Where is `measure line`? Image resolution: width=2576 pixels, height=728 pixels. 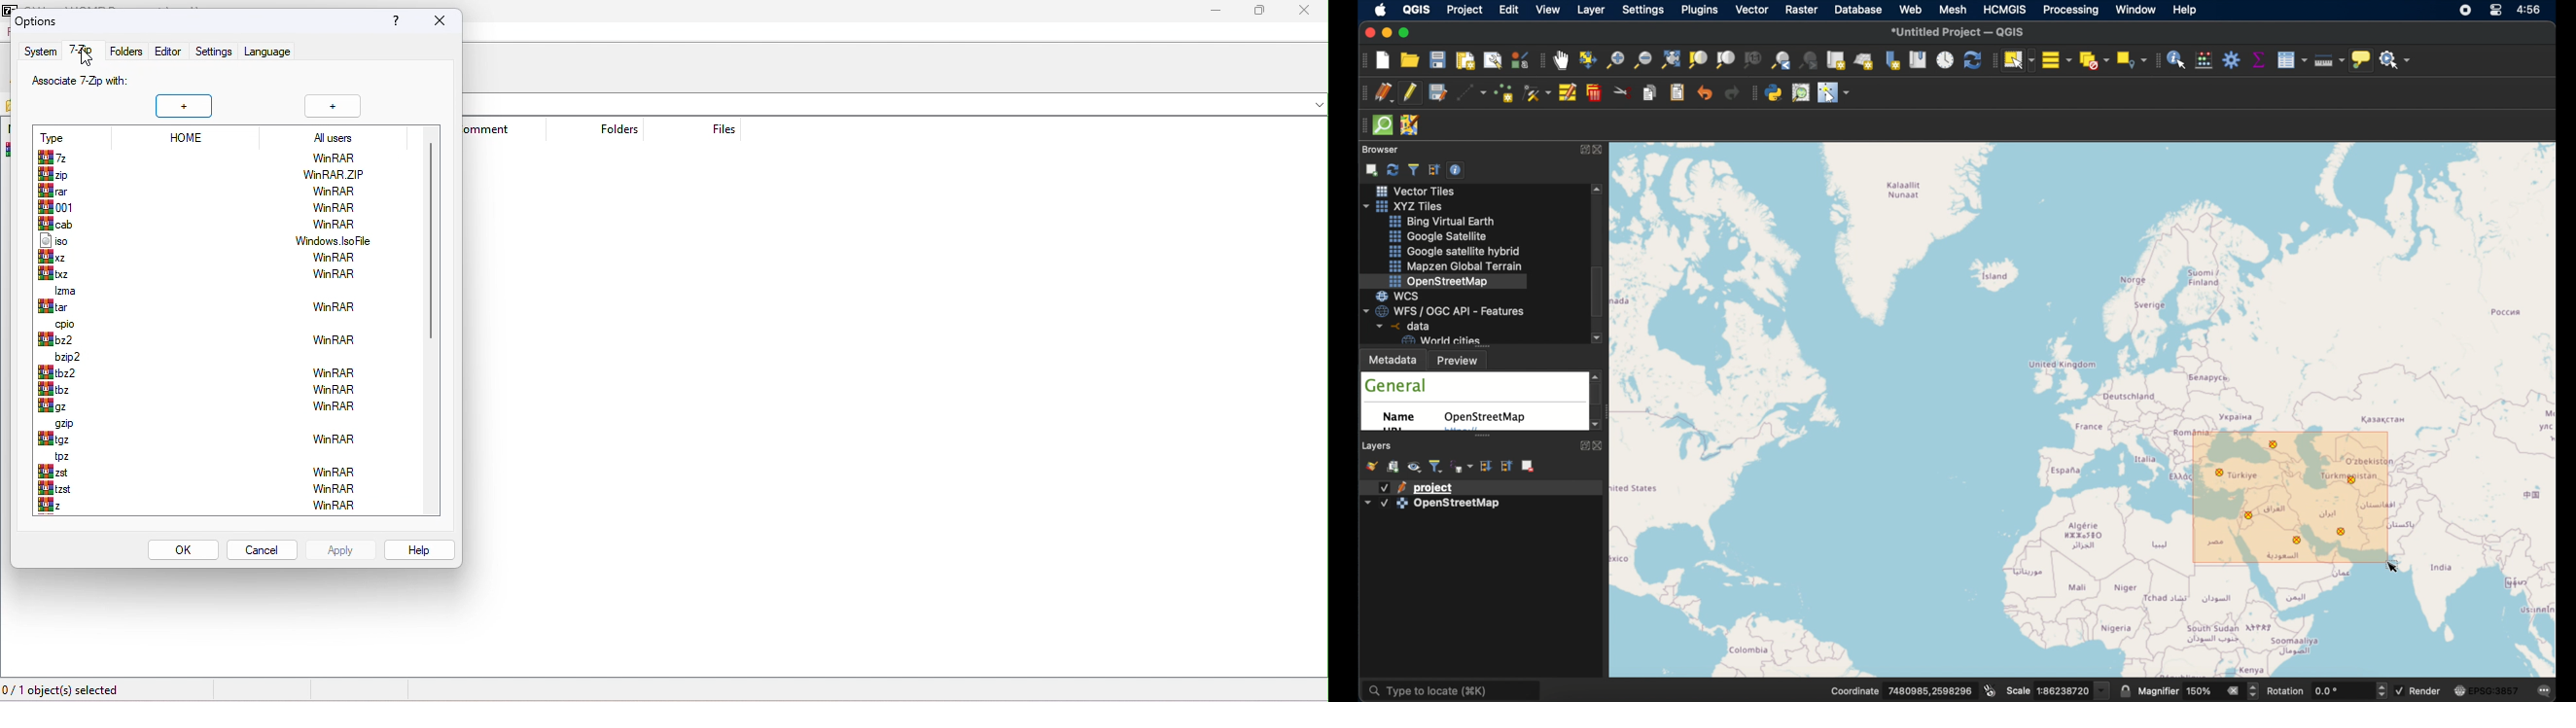 measure line is located at coordinates (2326, 59).